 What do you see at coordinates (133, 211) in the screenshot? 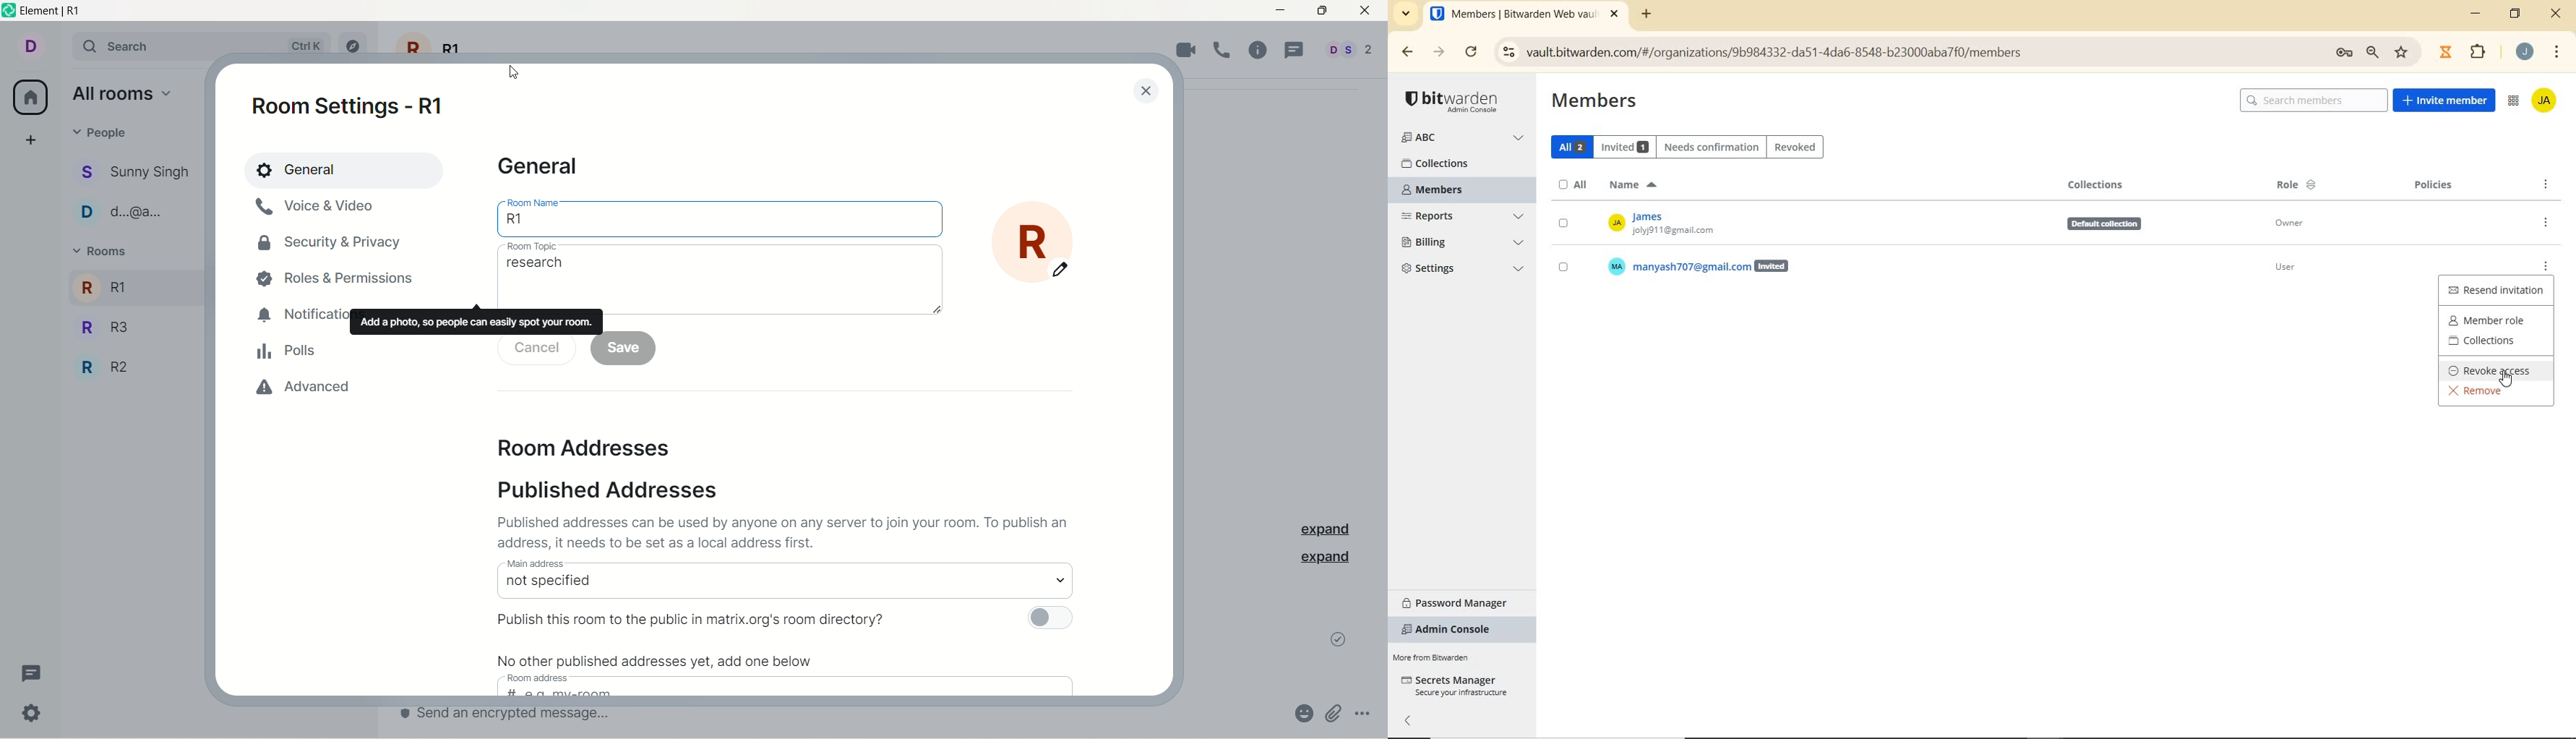
I see `people` at bounding box center [133, 211].